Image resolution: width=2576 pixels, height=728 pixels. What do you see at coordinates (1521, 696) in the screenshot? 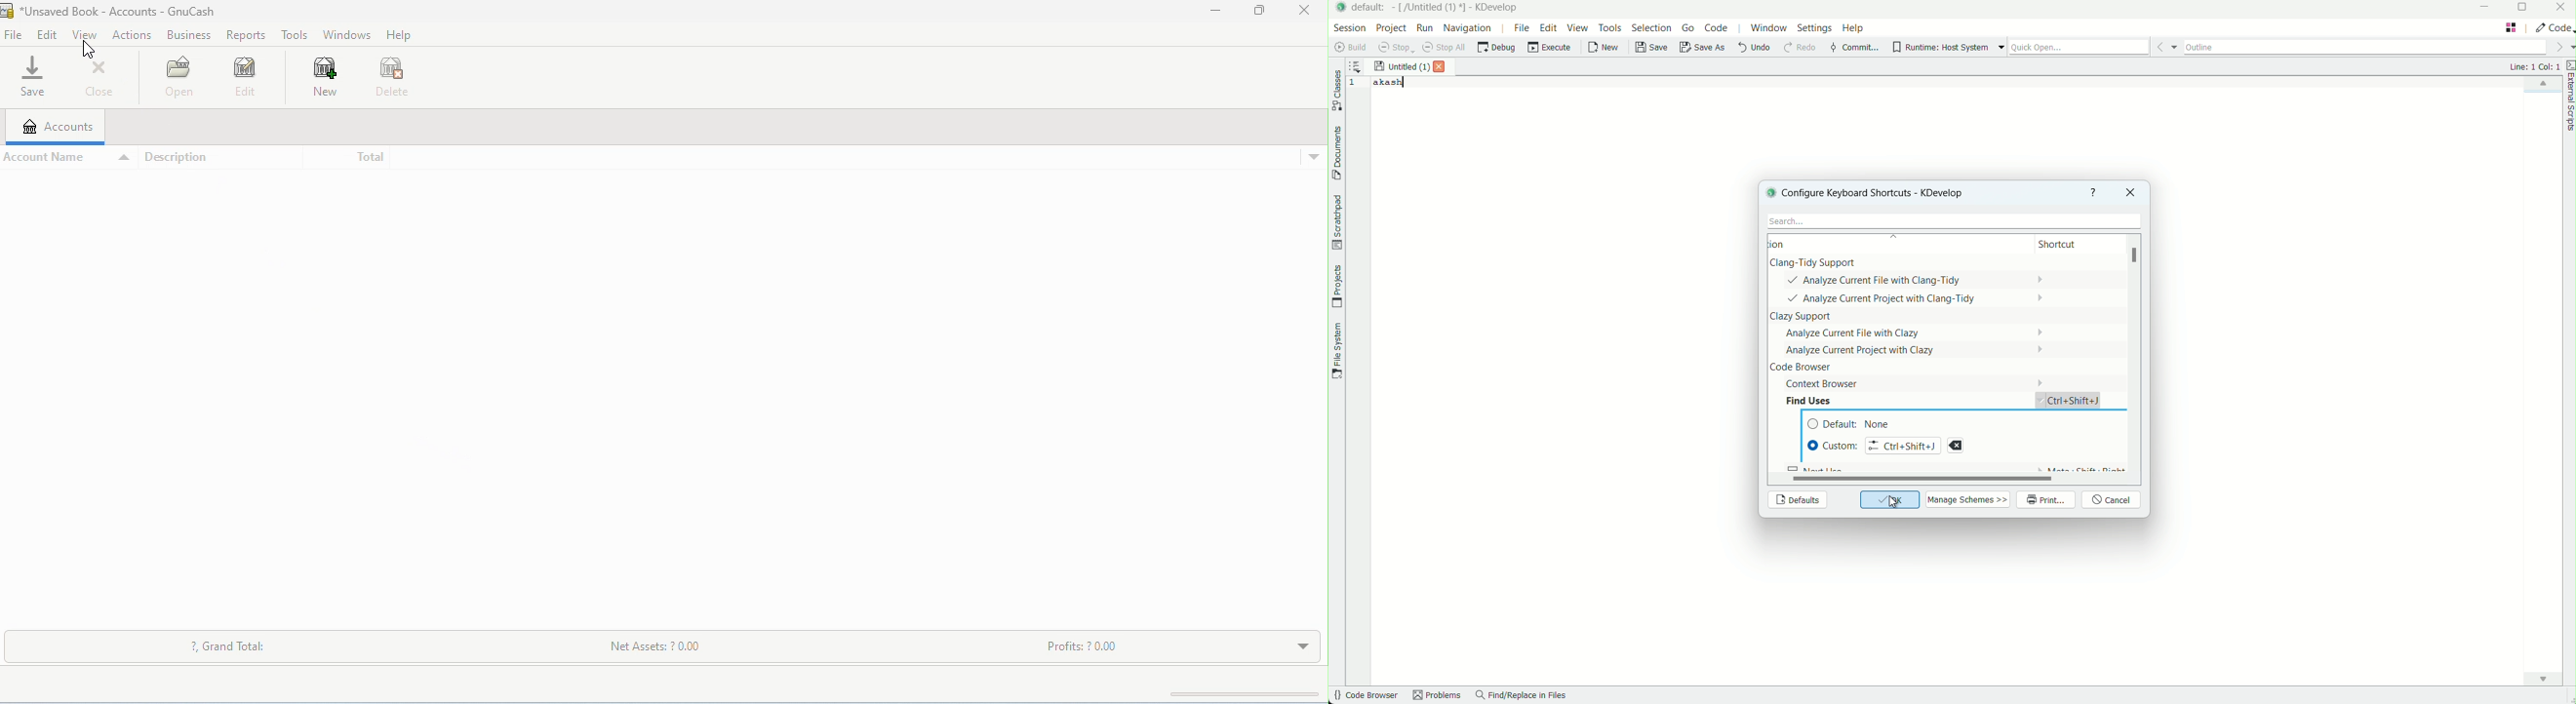
I see `find/replace in files` at bounding box center [1521, 696].